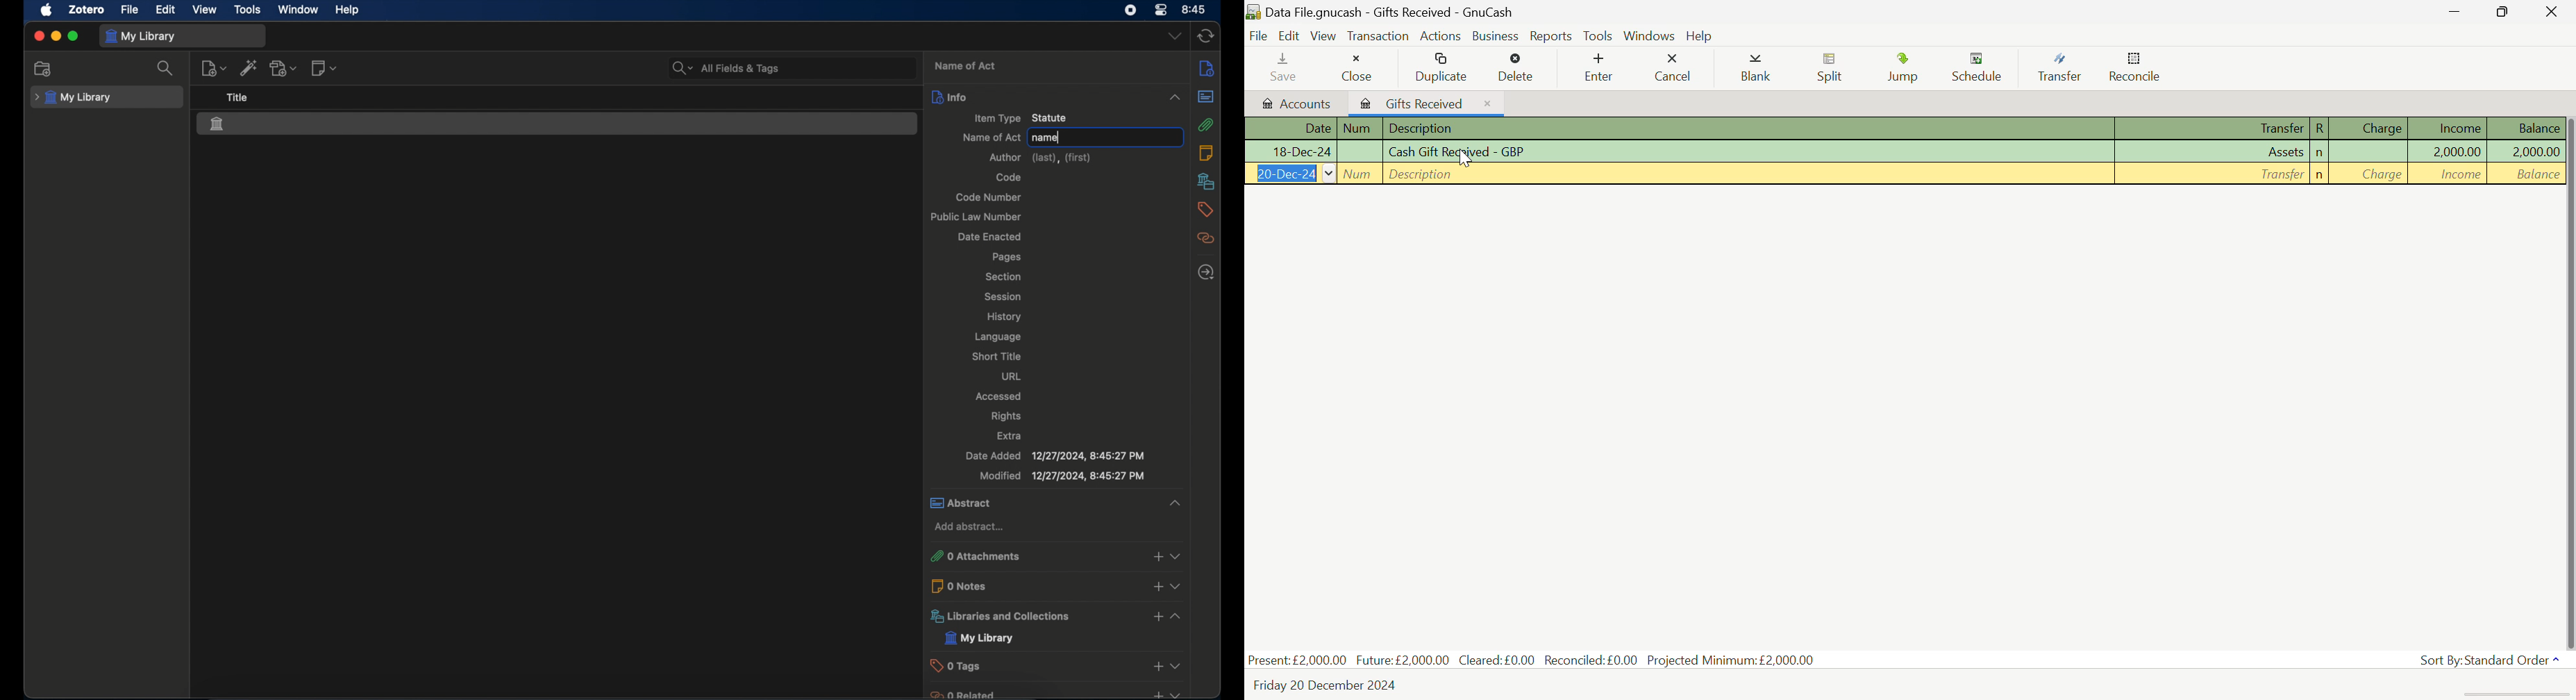 This screenshot has height=700, width=2576. Describe the element at coordinates (1599, 35) in the screenshot. I see `Tools` at that location.